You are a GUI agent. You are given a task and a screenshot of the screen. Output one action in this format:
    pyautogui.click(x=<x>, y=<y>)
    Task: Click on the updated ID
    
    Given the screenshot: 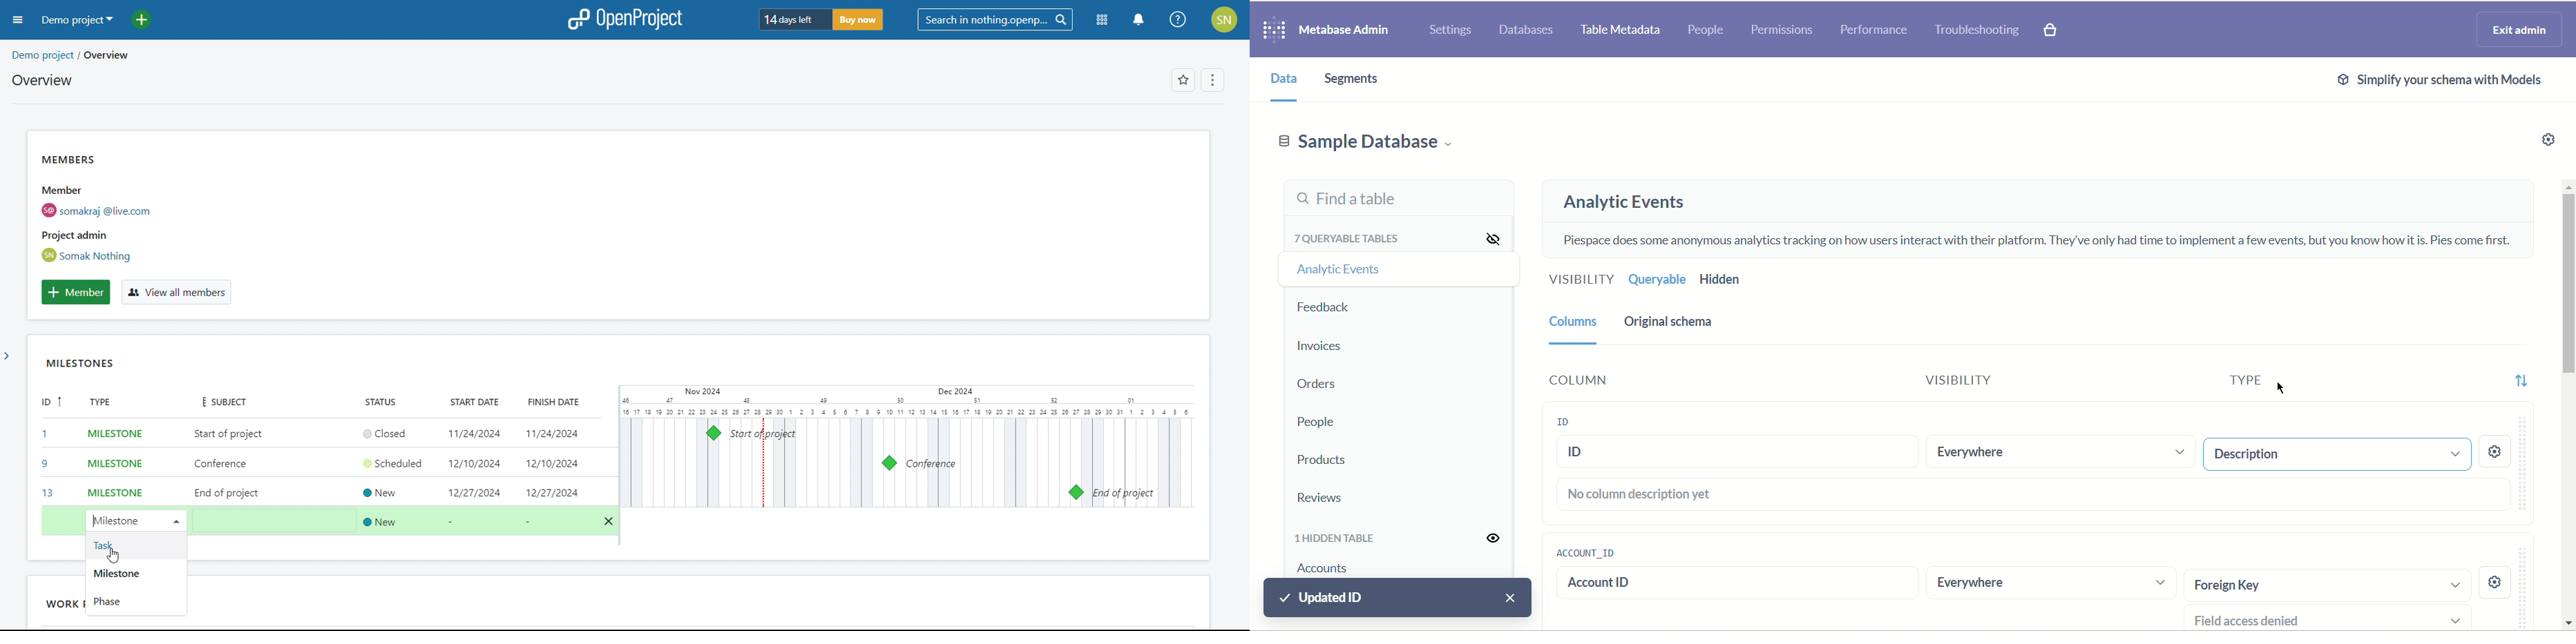 What is the action you would take?
    pyautogui.click(x=1397, y=598)
    